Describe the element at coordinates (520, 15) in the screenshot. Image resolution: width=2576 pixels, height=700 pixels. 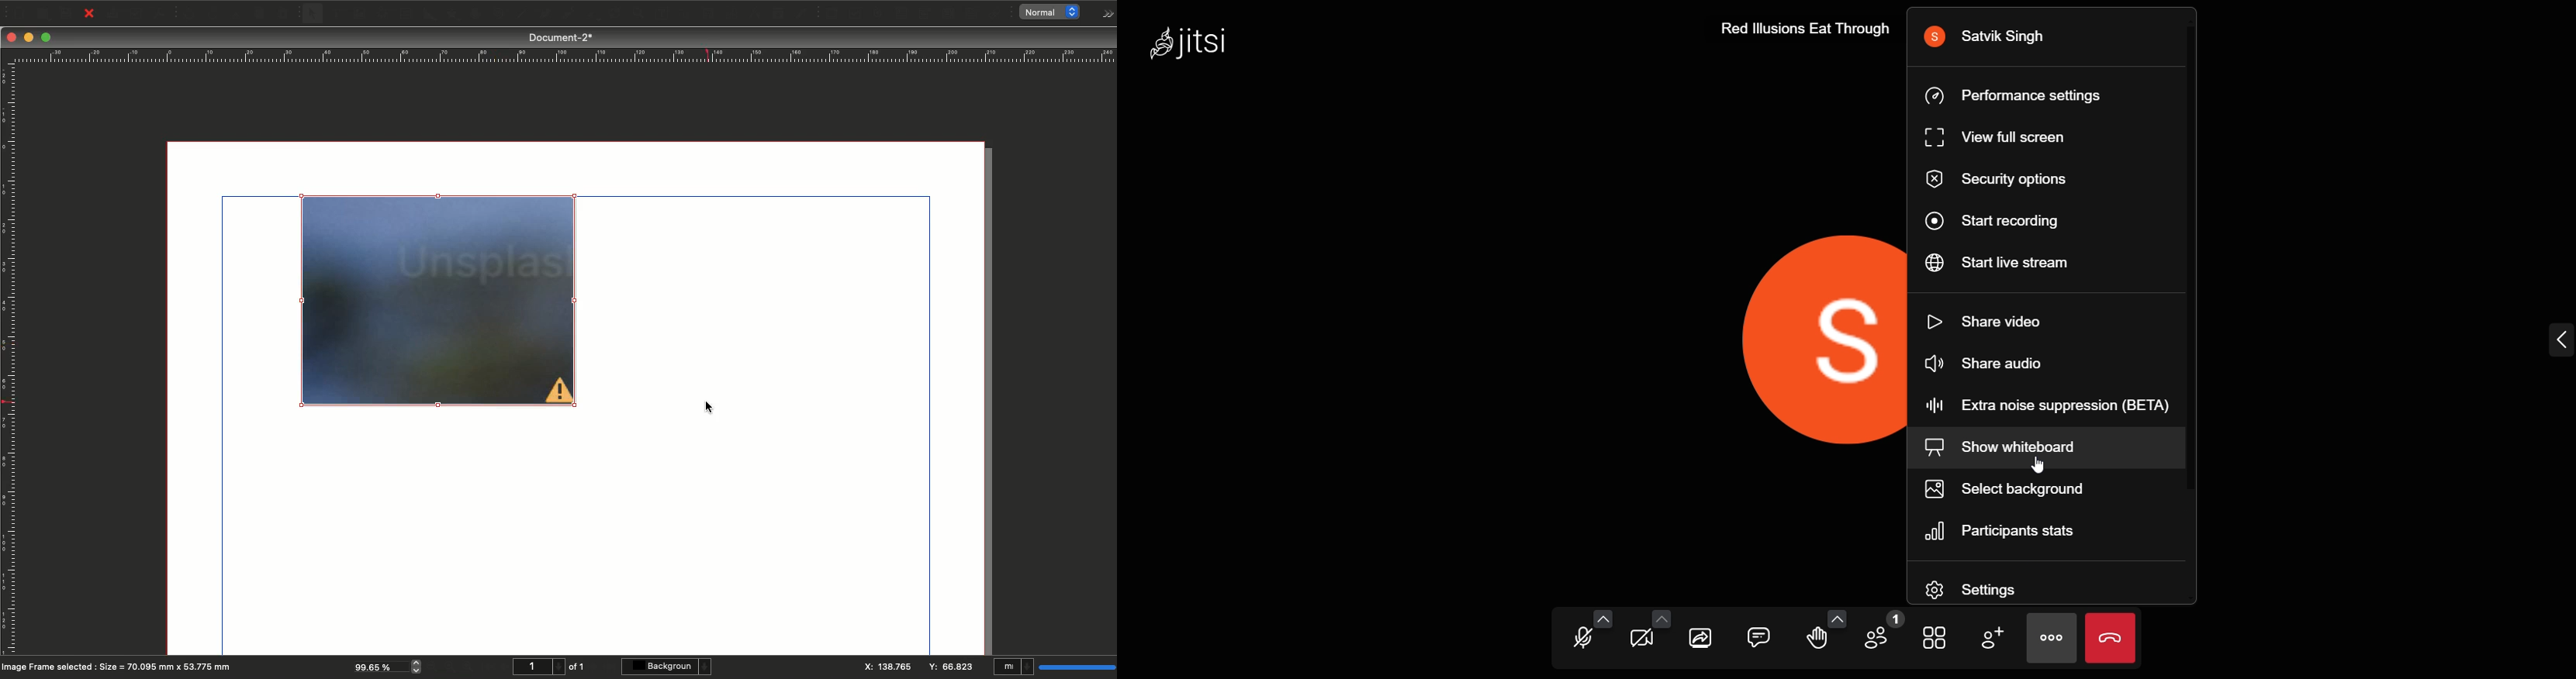
I see `Line` at that location.